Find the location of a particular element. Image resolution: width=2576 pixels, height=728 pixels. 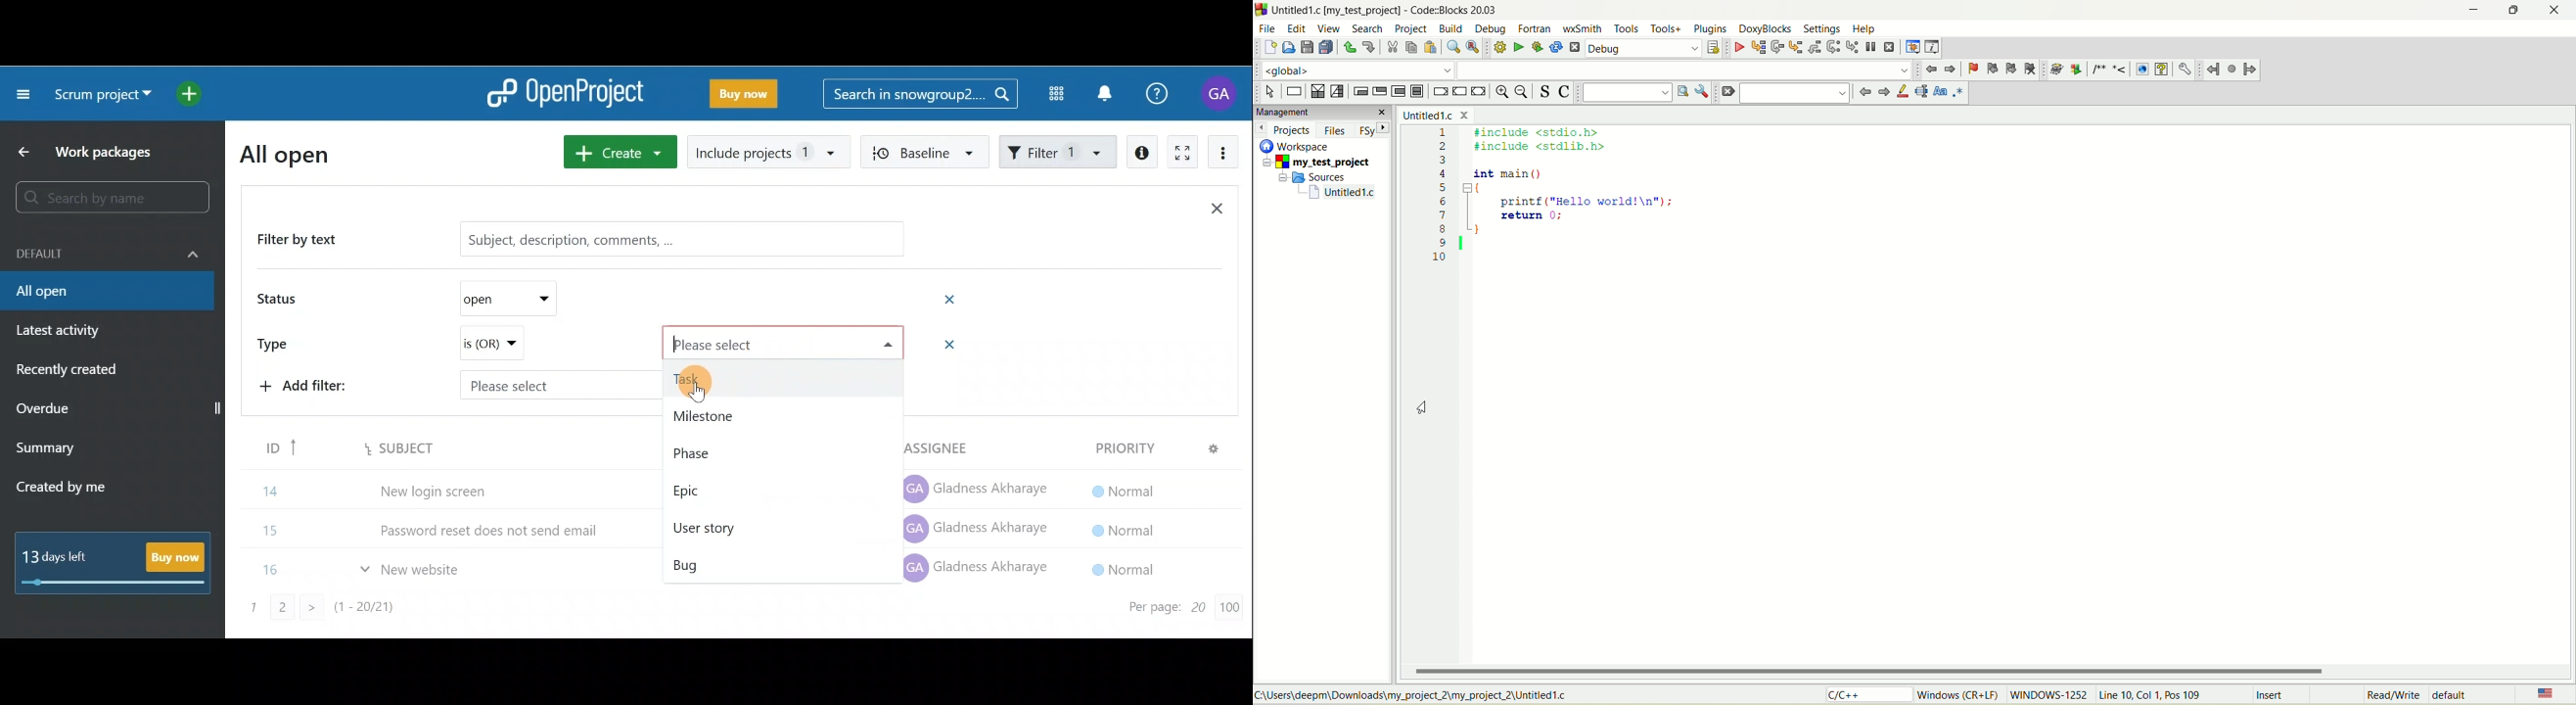

read/write is located at coordinates (2390, 695).